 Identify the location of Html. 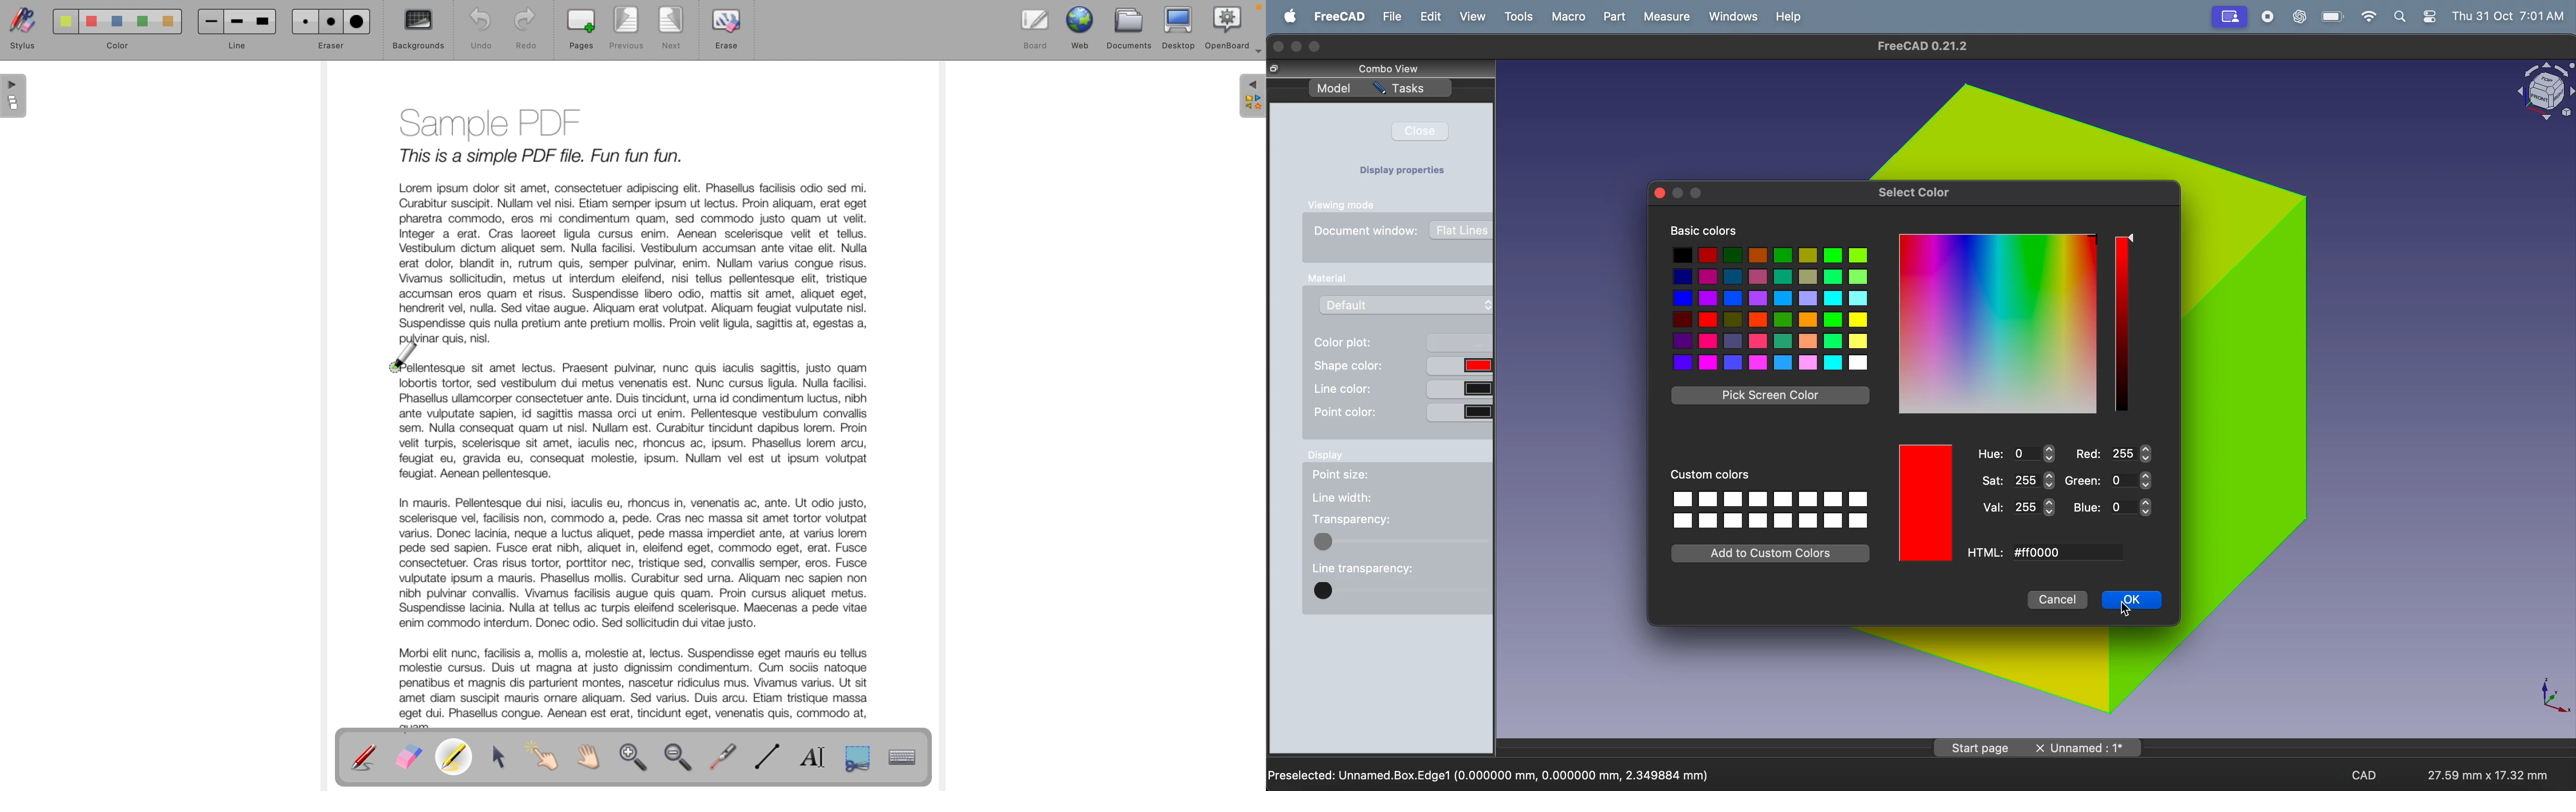
(1988, 552).